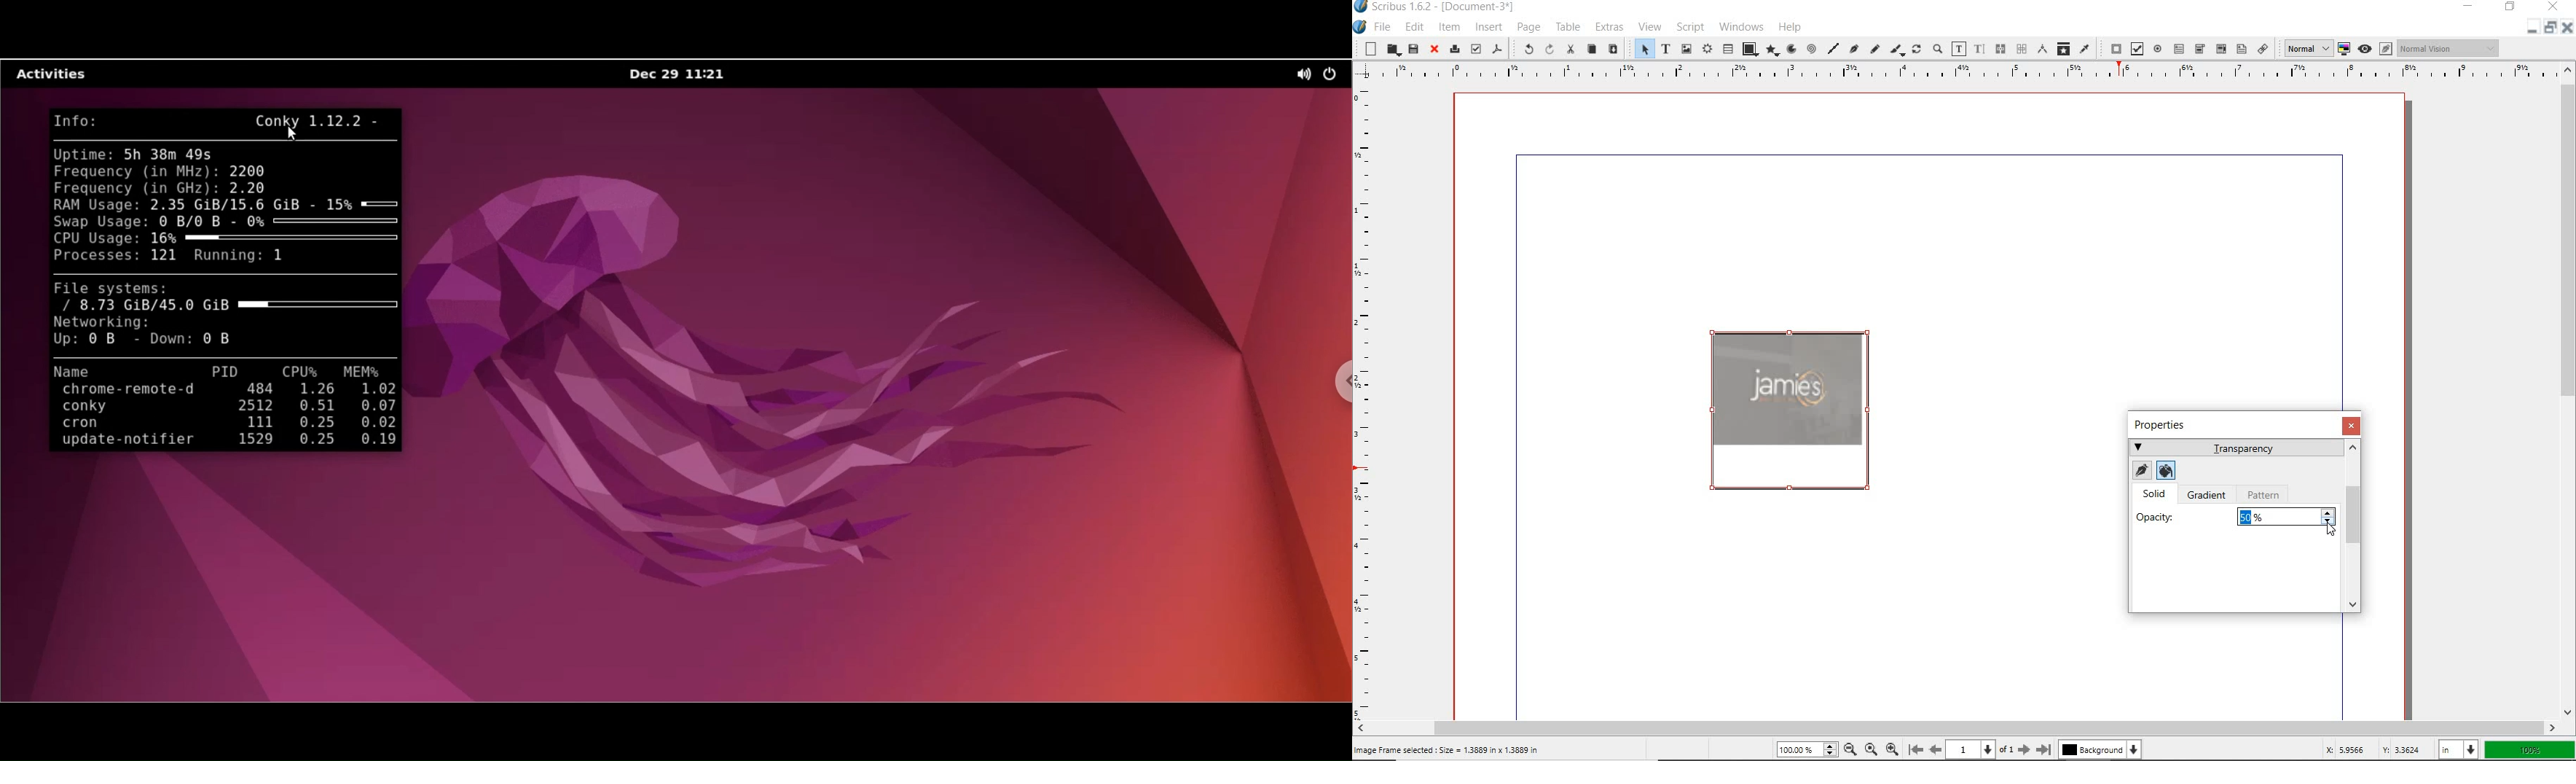 This screenshot has width=2576, height=784. What do you see at coordinates (1872, 751) in the screenshot?
I see `zoom to` at bounding box center [1872, 751].